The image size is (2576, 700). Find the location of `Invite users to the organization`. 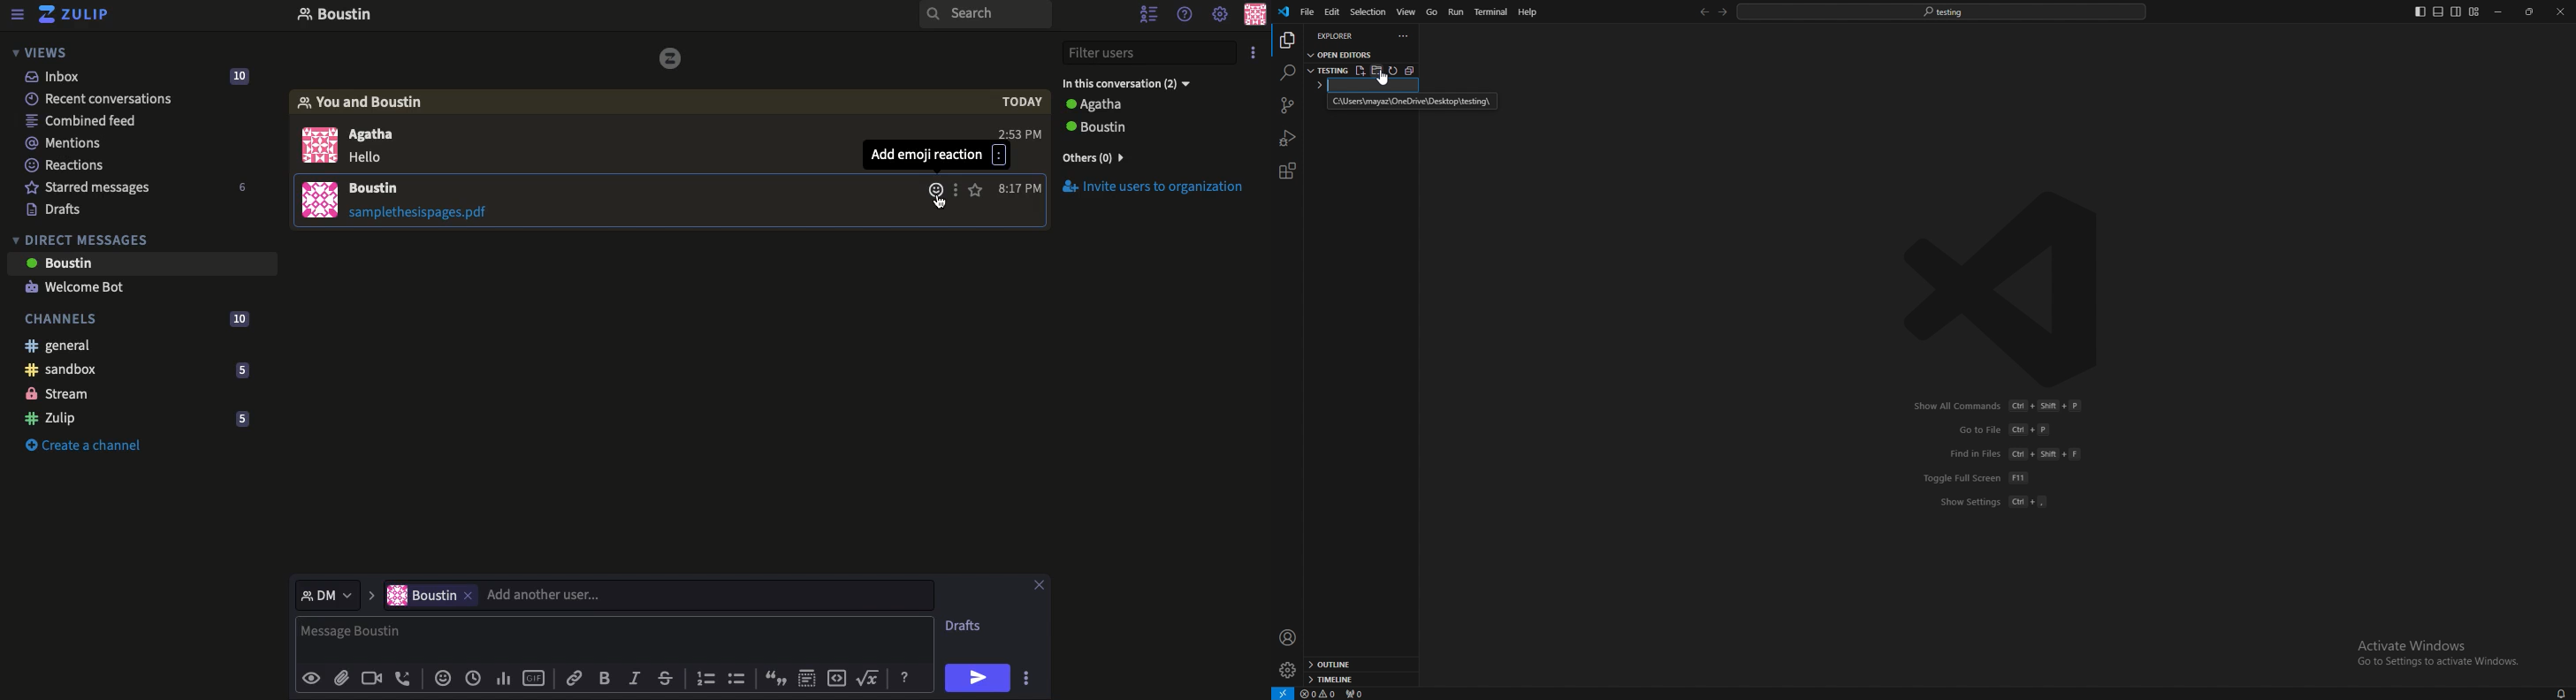

Invite users to the organization is located at coordinates (1159, 186).